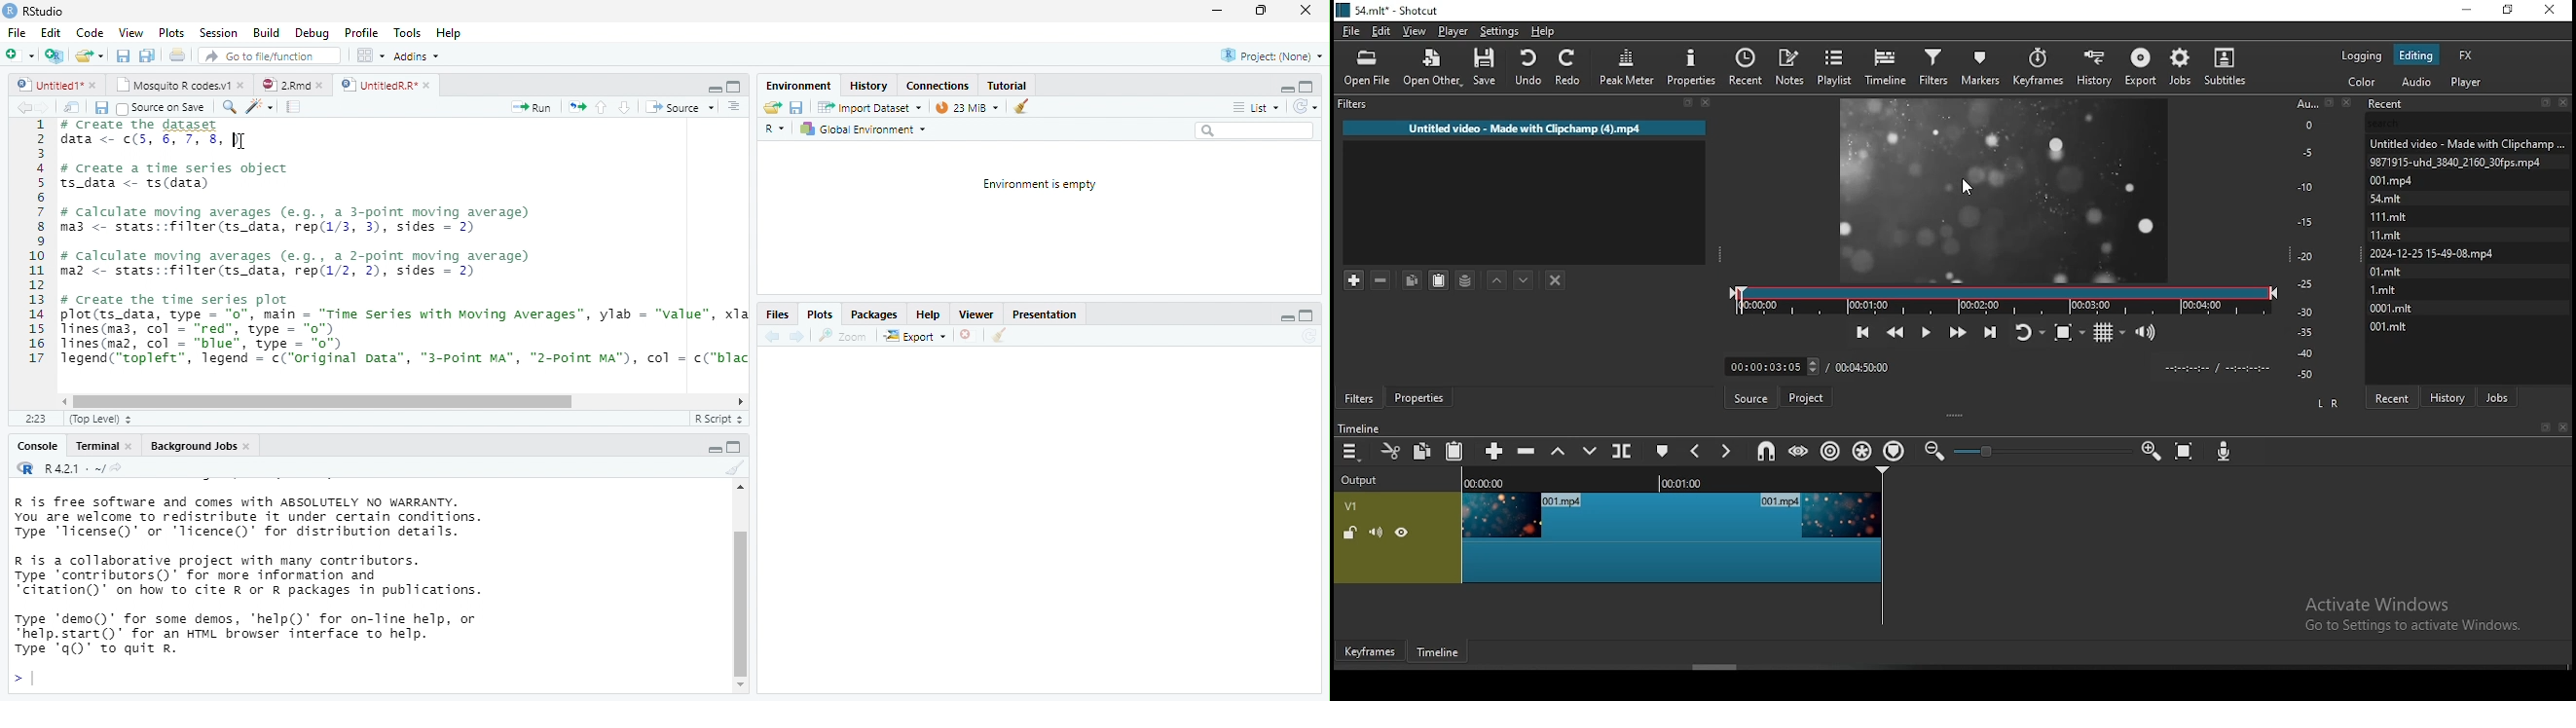 This screenshot has width=2576, height=728. What do you see at coordinates (160, 108) in the screenshot?
I see `Source on Save` at bounding box center [160, 108].